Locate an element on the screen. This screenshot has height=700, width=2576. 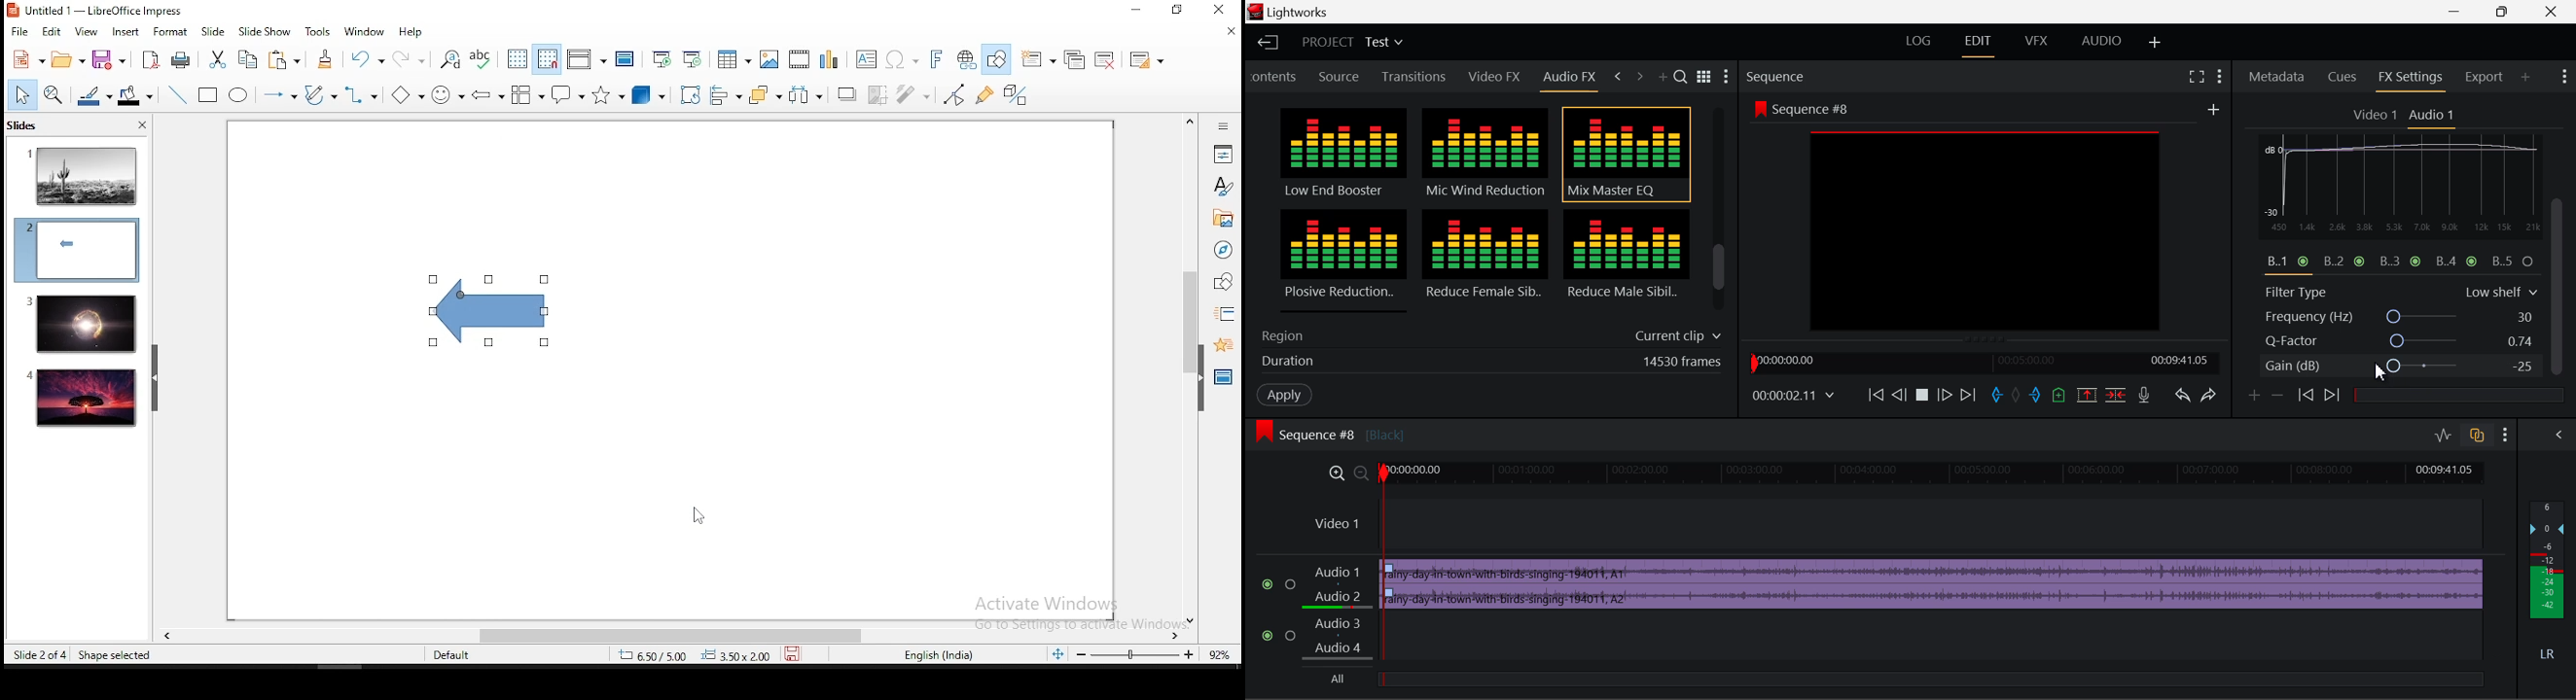
toggle extrusiuon is located at coordinates (1018, 94).